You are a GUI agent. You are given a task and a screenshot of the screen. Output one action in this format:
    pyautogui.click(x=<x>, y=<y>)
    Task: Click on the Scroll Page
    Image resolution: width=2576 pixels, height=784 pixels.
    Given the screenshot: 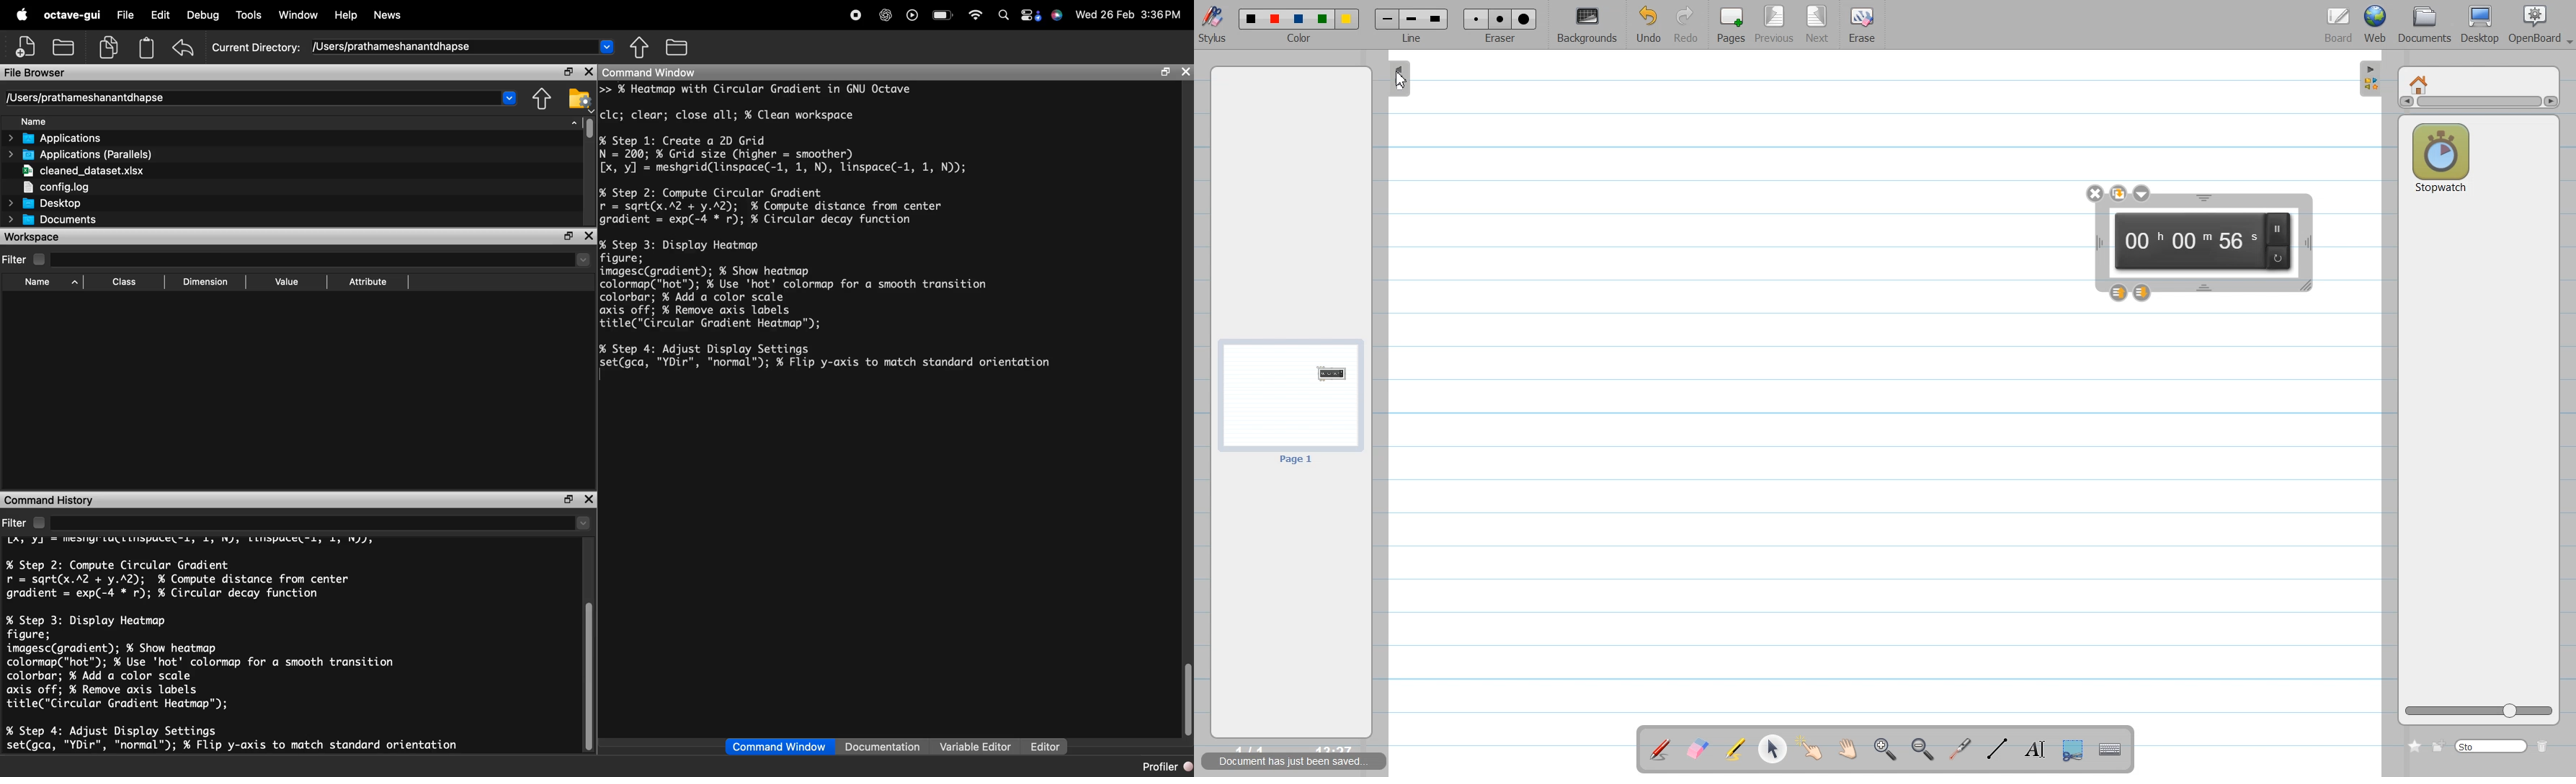 What is the action you would take?
    pyautogui.click(x=1850, y=750)
    